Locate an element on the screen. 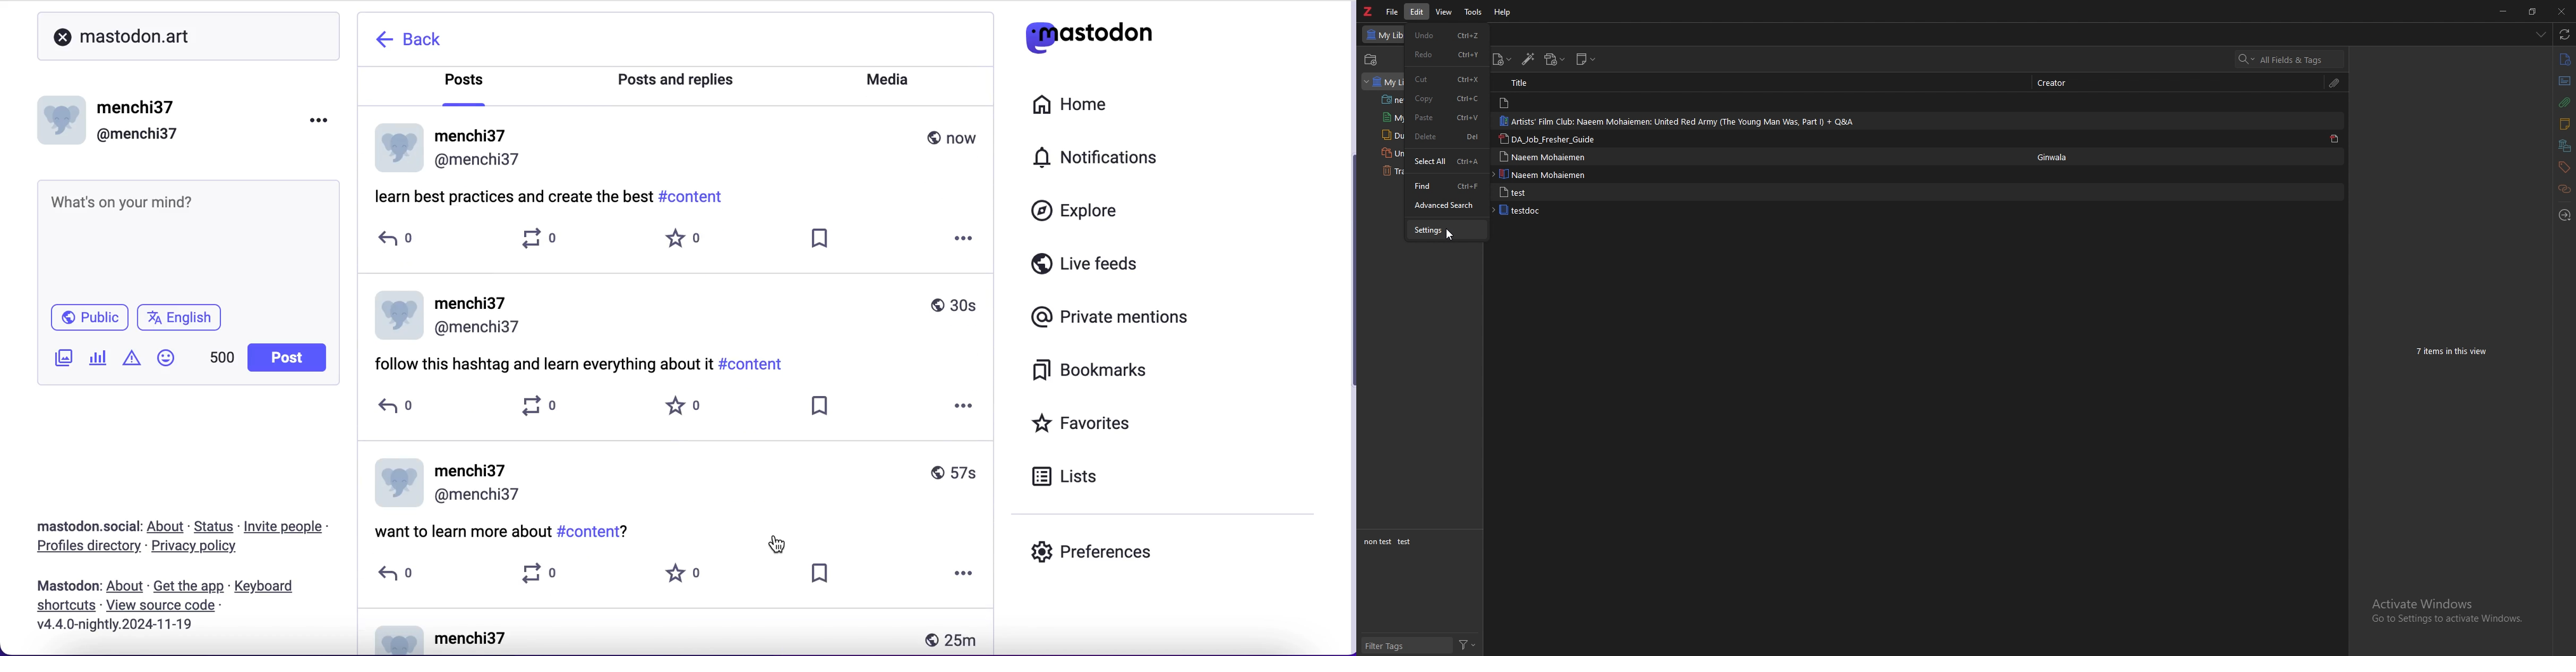 The width and height of the screenshot is (2576, 672). explore is located at coordinates (1078, 215).